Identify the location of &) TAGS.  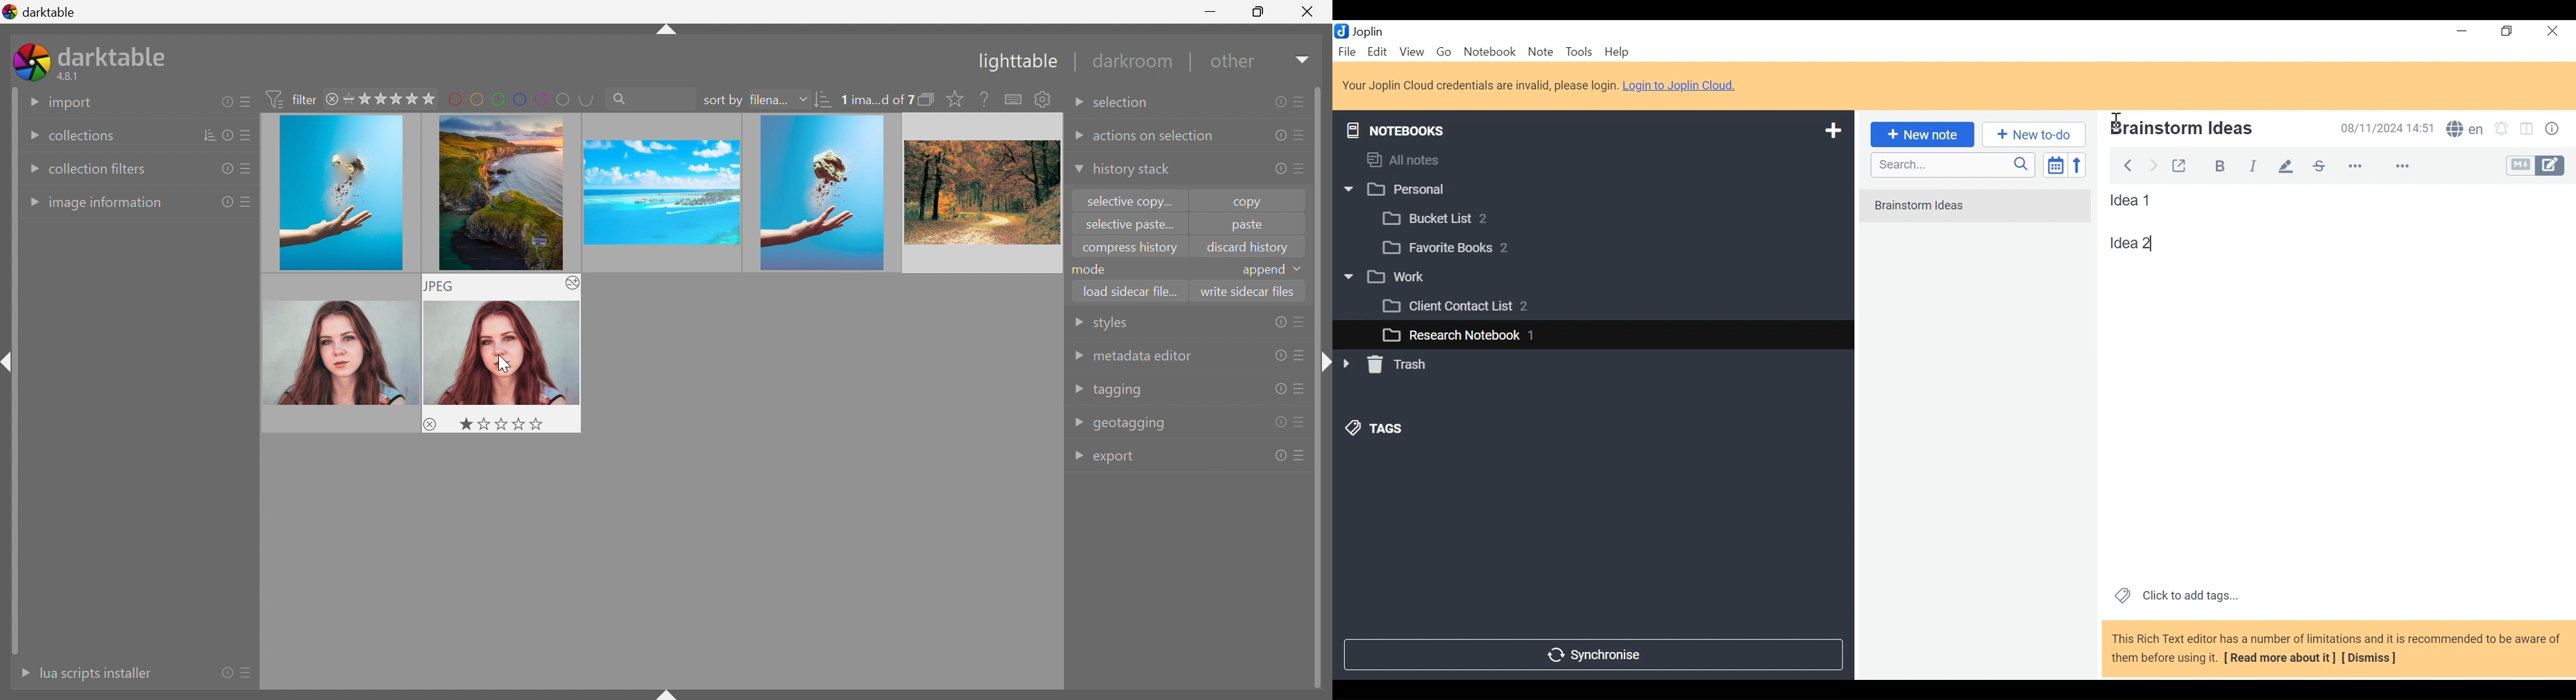
(1389, 430).